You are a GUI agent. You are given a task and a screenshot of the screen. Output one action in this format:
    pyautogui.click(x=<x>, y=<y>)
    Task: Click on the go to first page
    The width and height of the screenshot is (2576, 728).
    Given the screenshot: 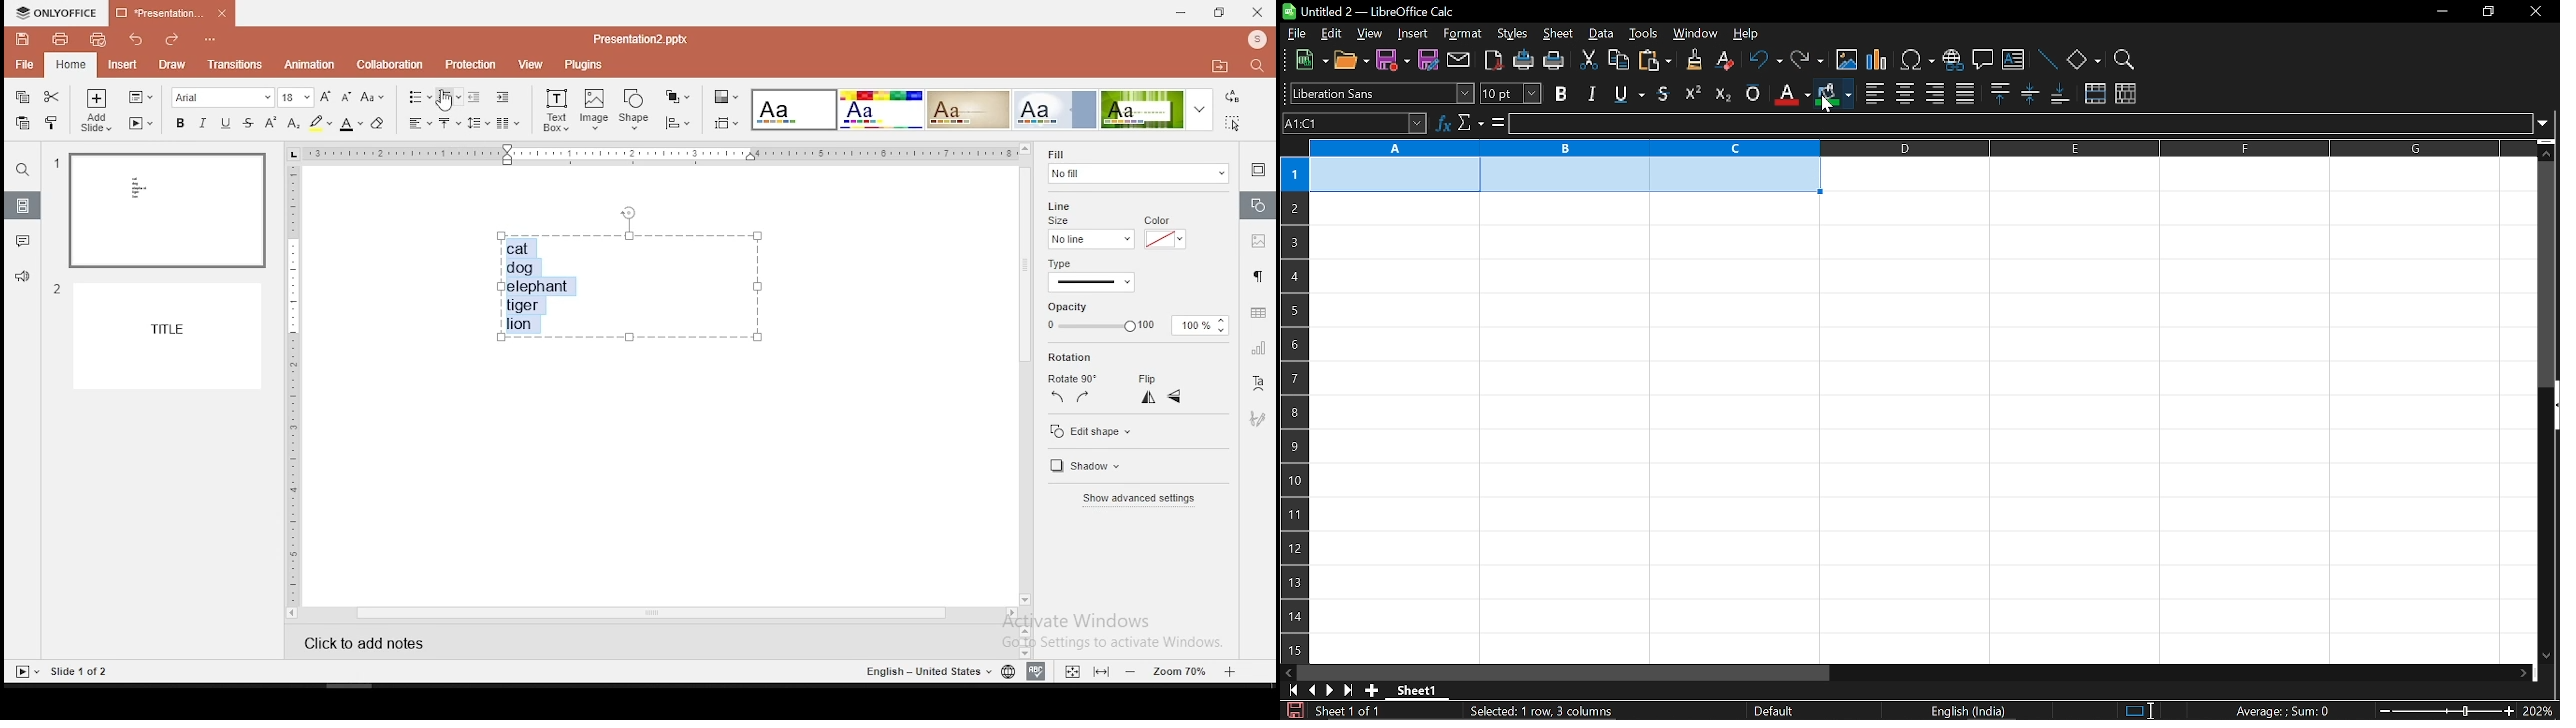 What is the action you would take?
    pyautogui.click(x=1290, y=691)
    